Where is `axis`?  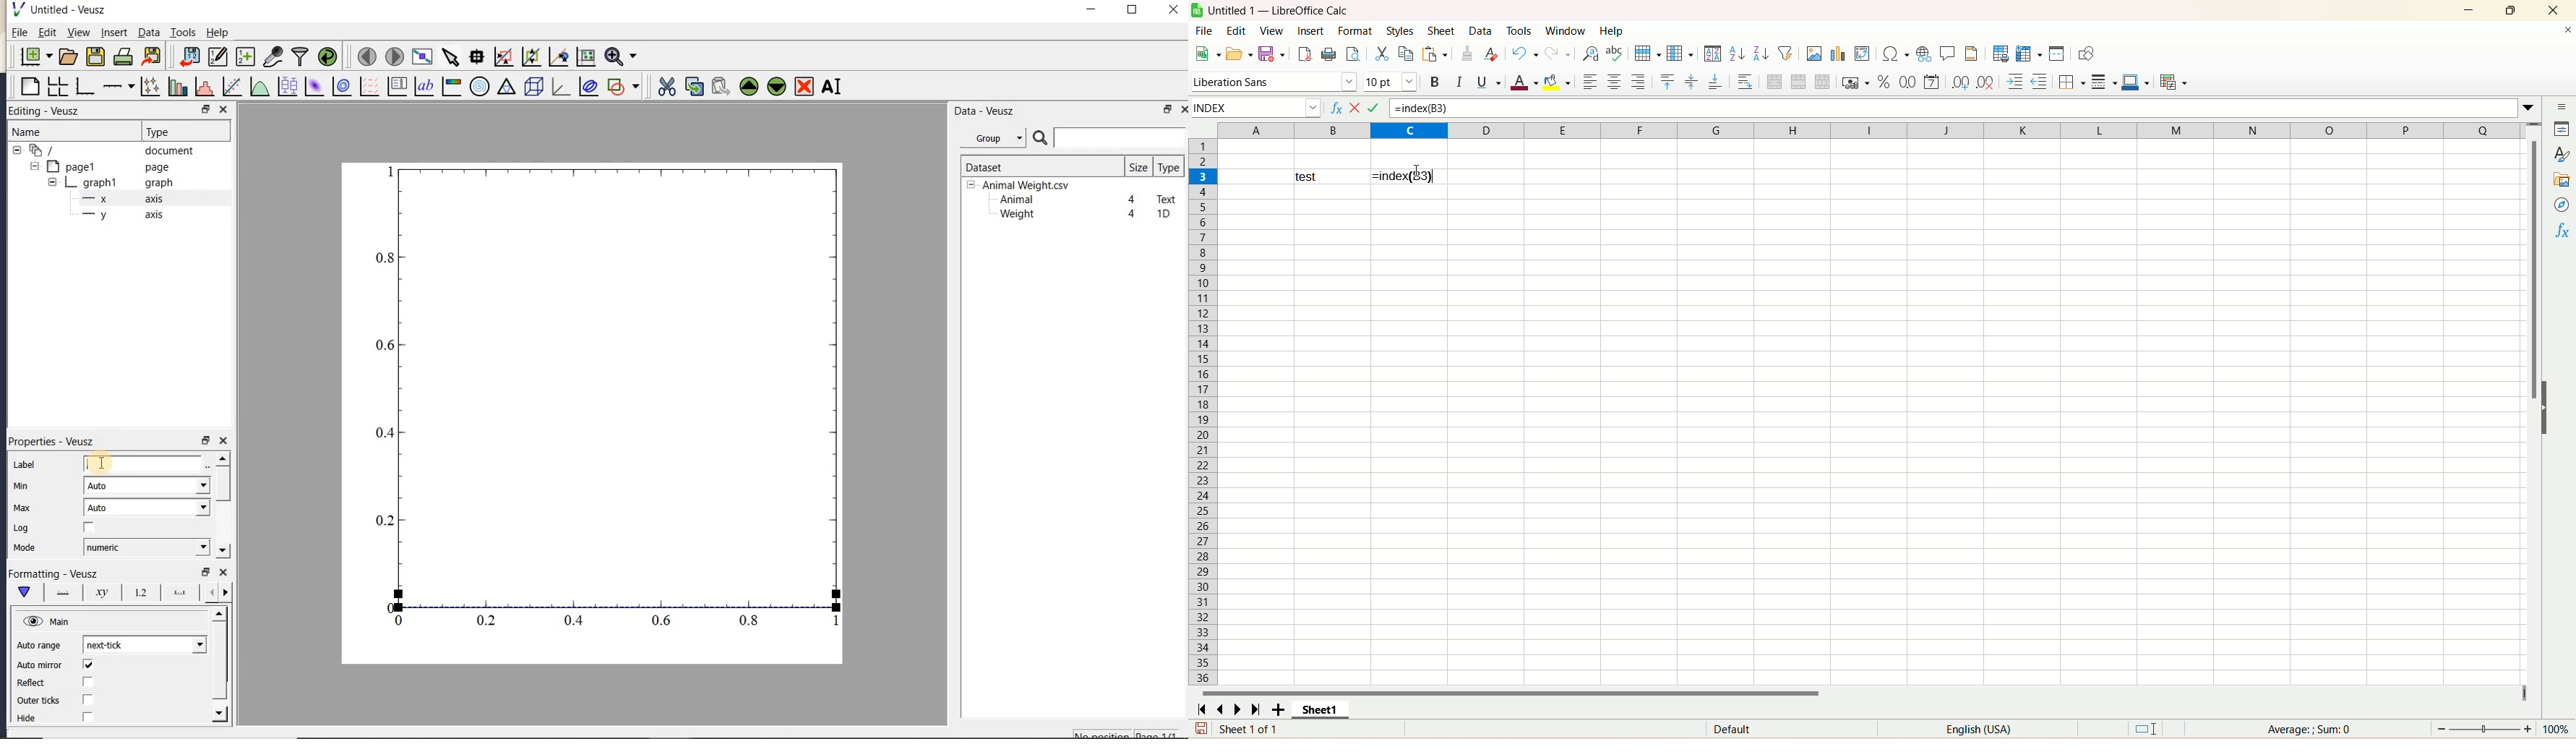 axis is located at coordinates (119, 199).